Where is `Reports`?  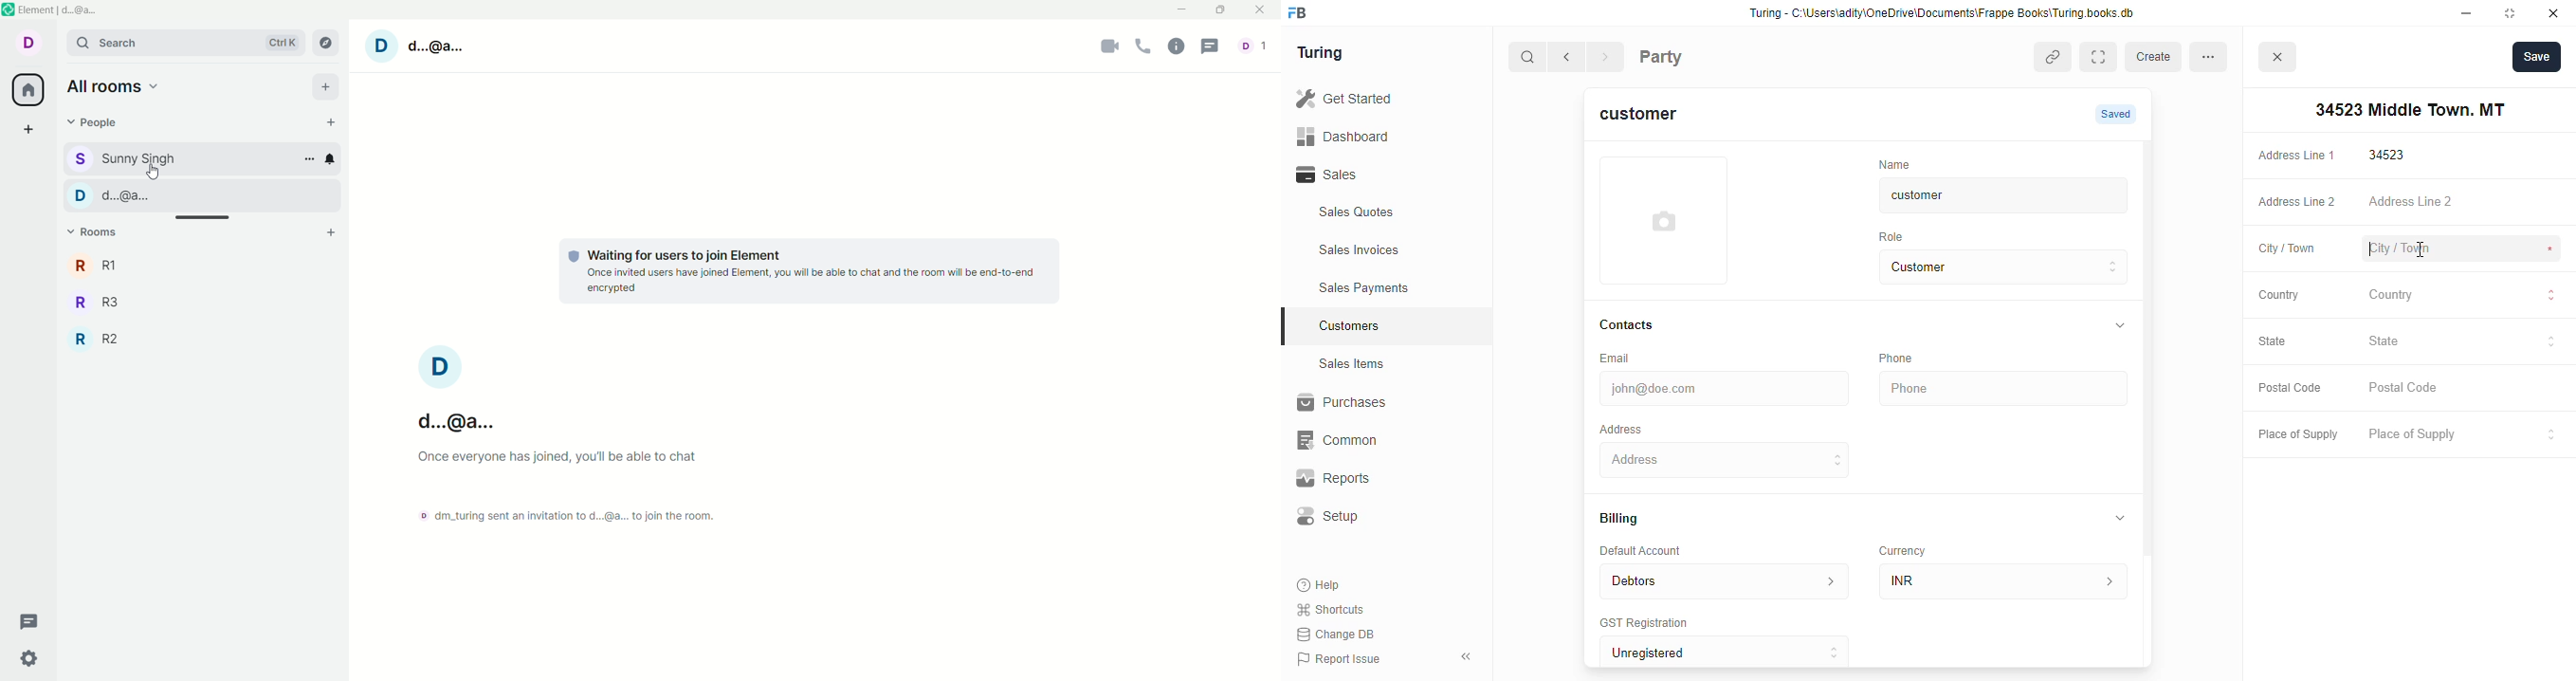 Reports is located at coordinates (1367, 479).